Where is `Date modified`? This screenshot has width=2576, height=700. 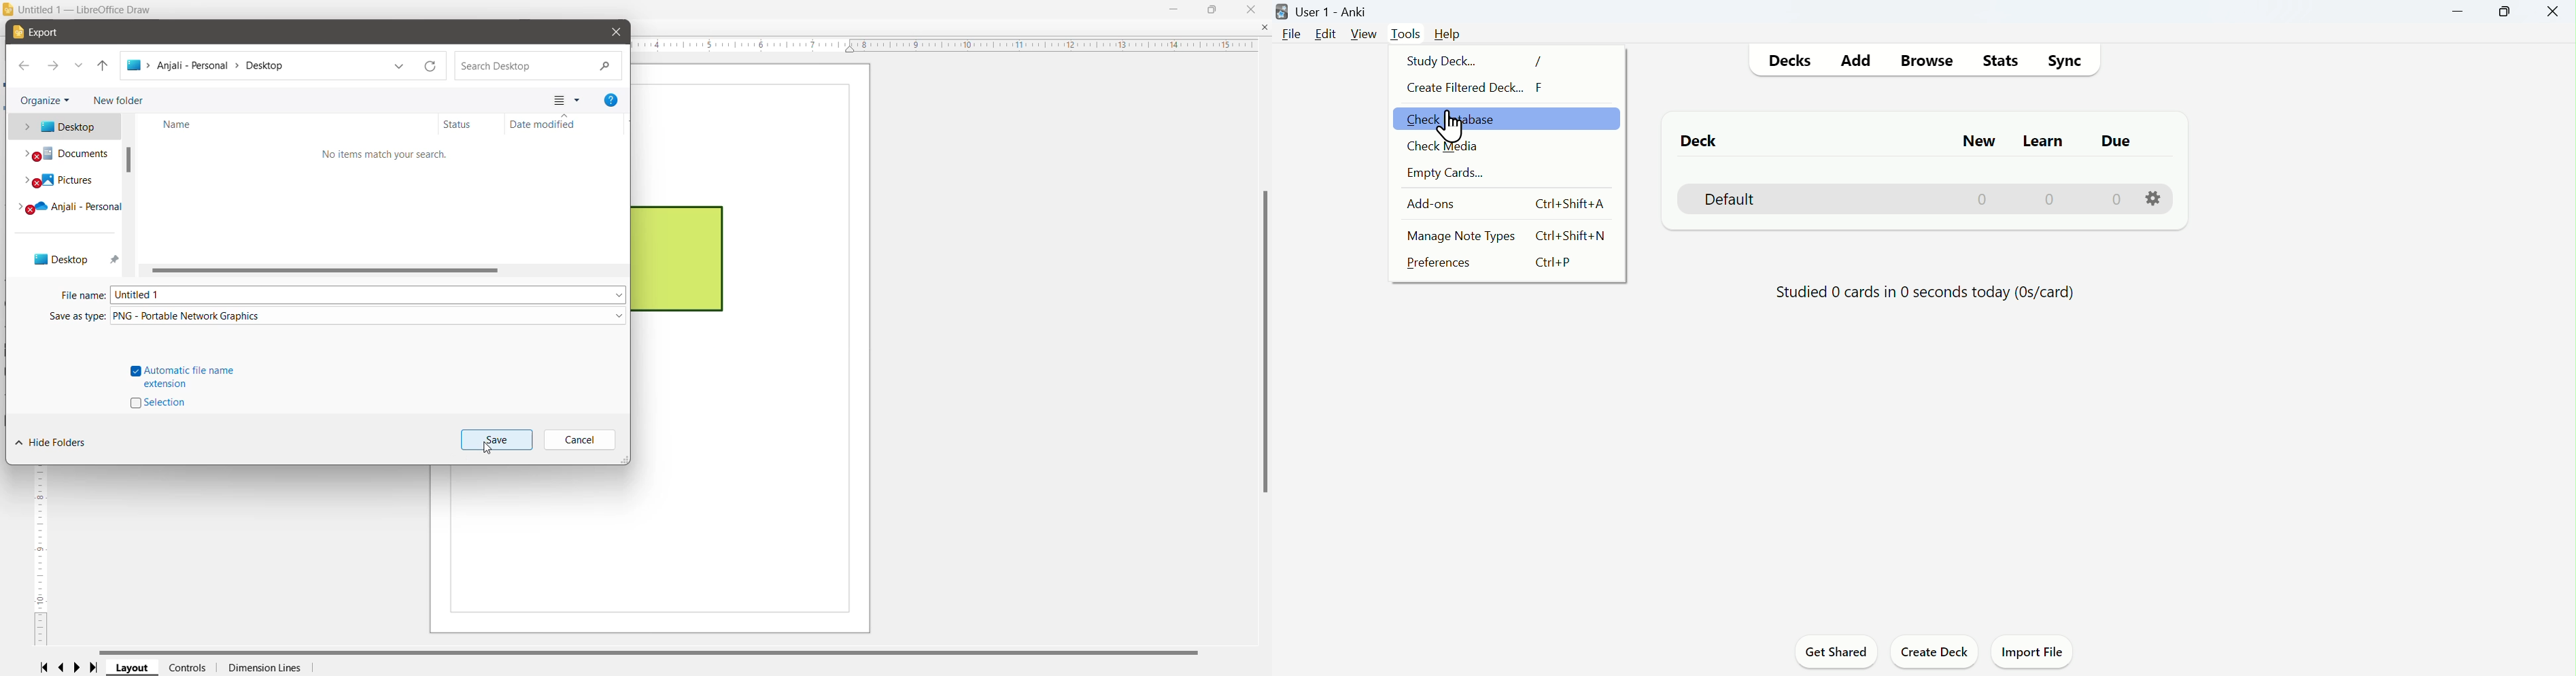
Date modified is located at coordinates (567, 124).